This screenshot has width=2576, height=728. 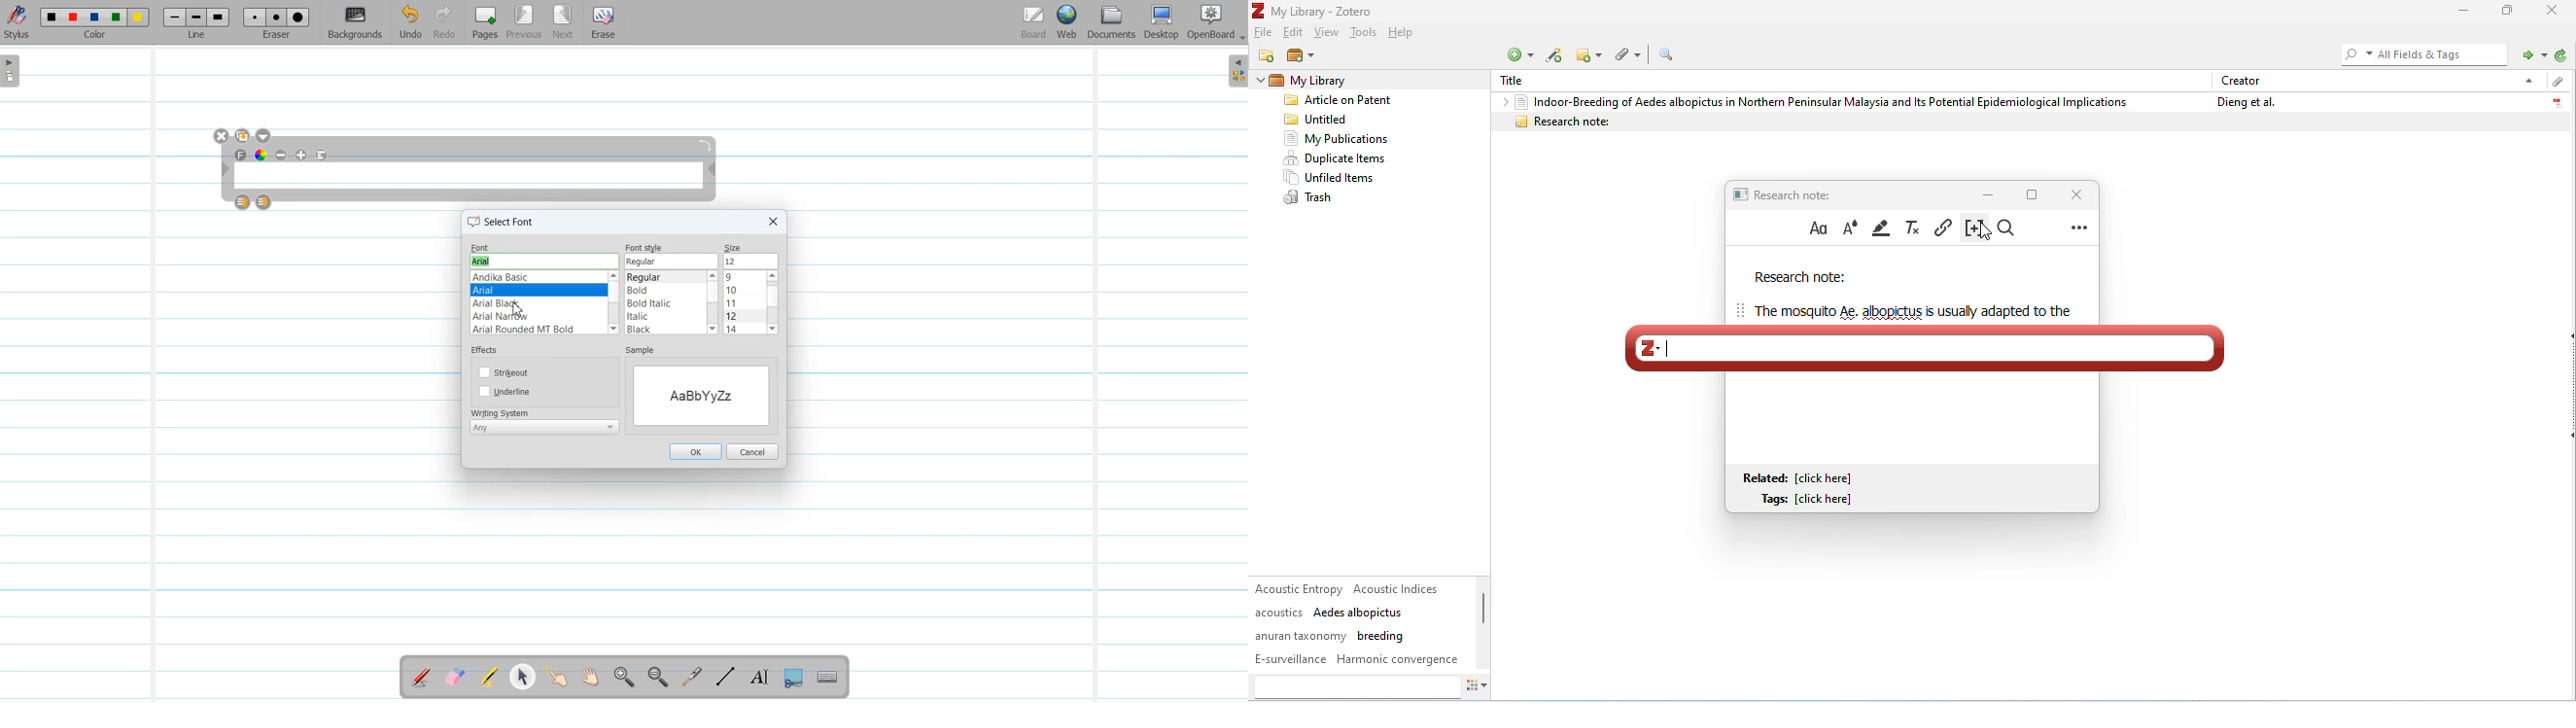 What do you see at coordinates (2421, 53) in the screenshot?
I see `all fields and tagd` at bounding box center [2421, 53].